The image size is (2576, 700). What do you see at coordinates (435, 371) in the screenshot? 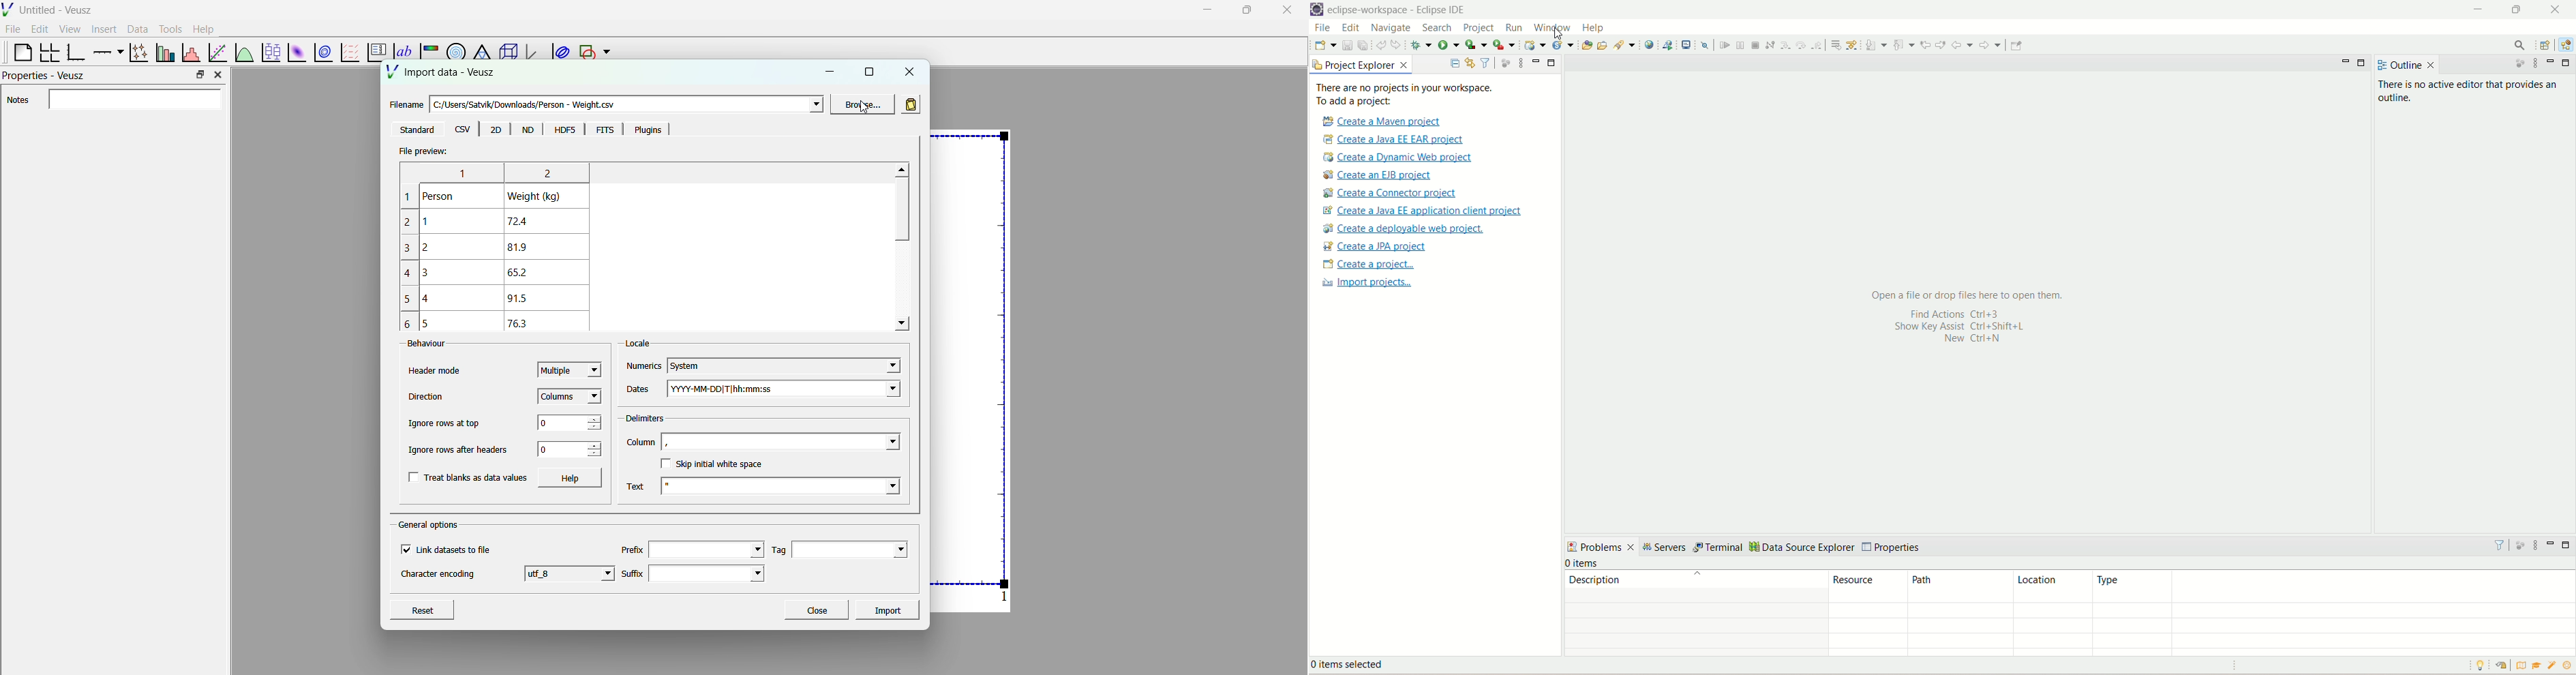
I see `Header mode` at bounding box center [435, 371].